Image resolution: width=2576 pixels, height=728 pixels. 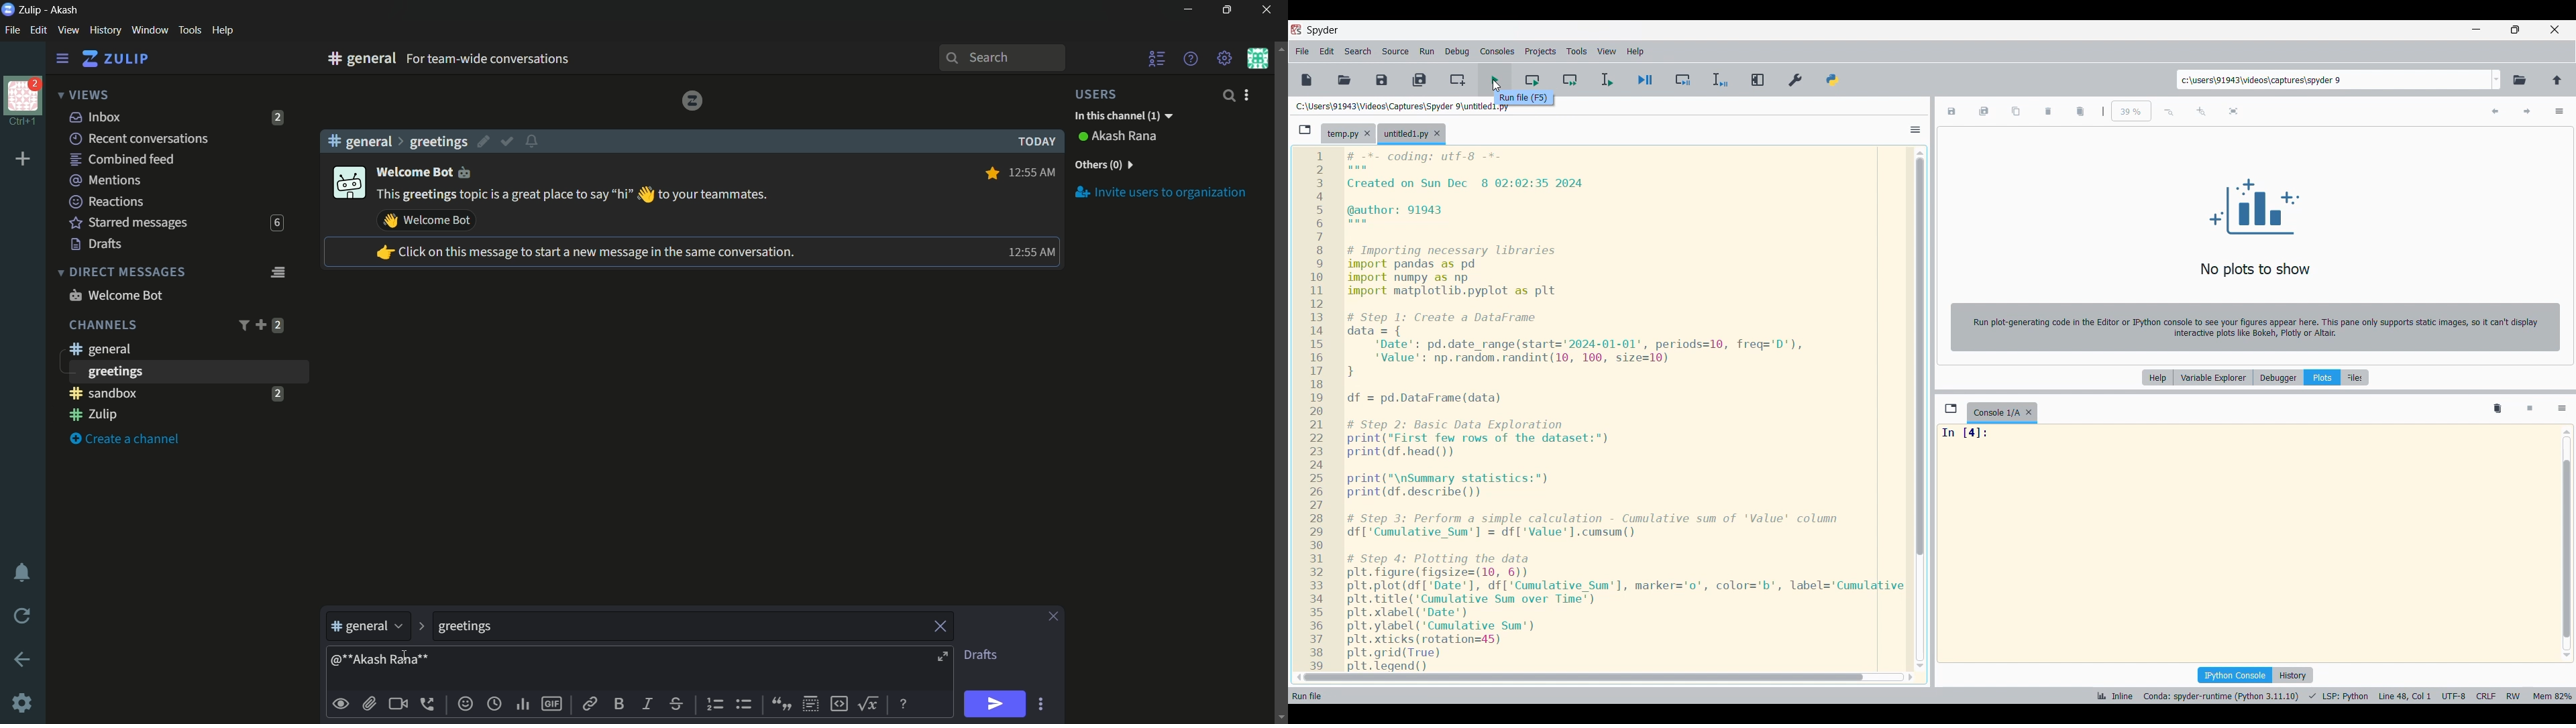 I want to click on No plots to show, so click(x=2259, y=225).